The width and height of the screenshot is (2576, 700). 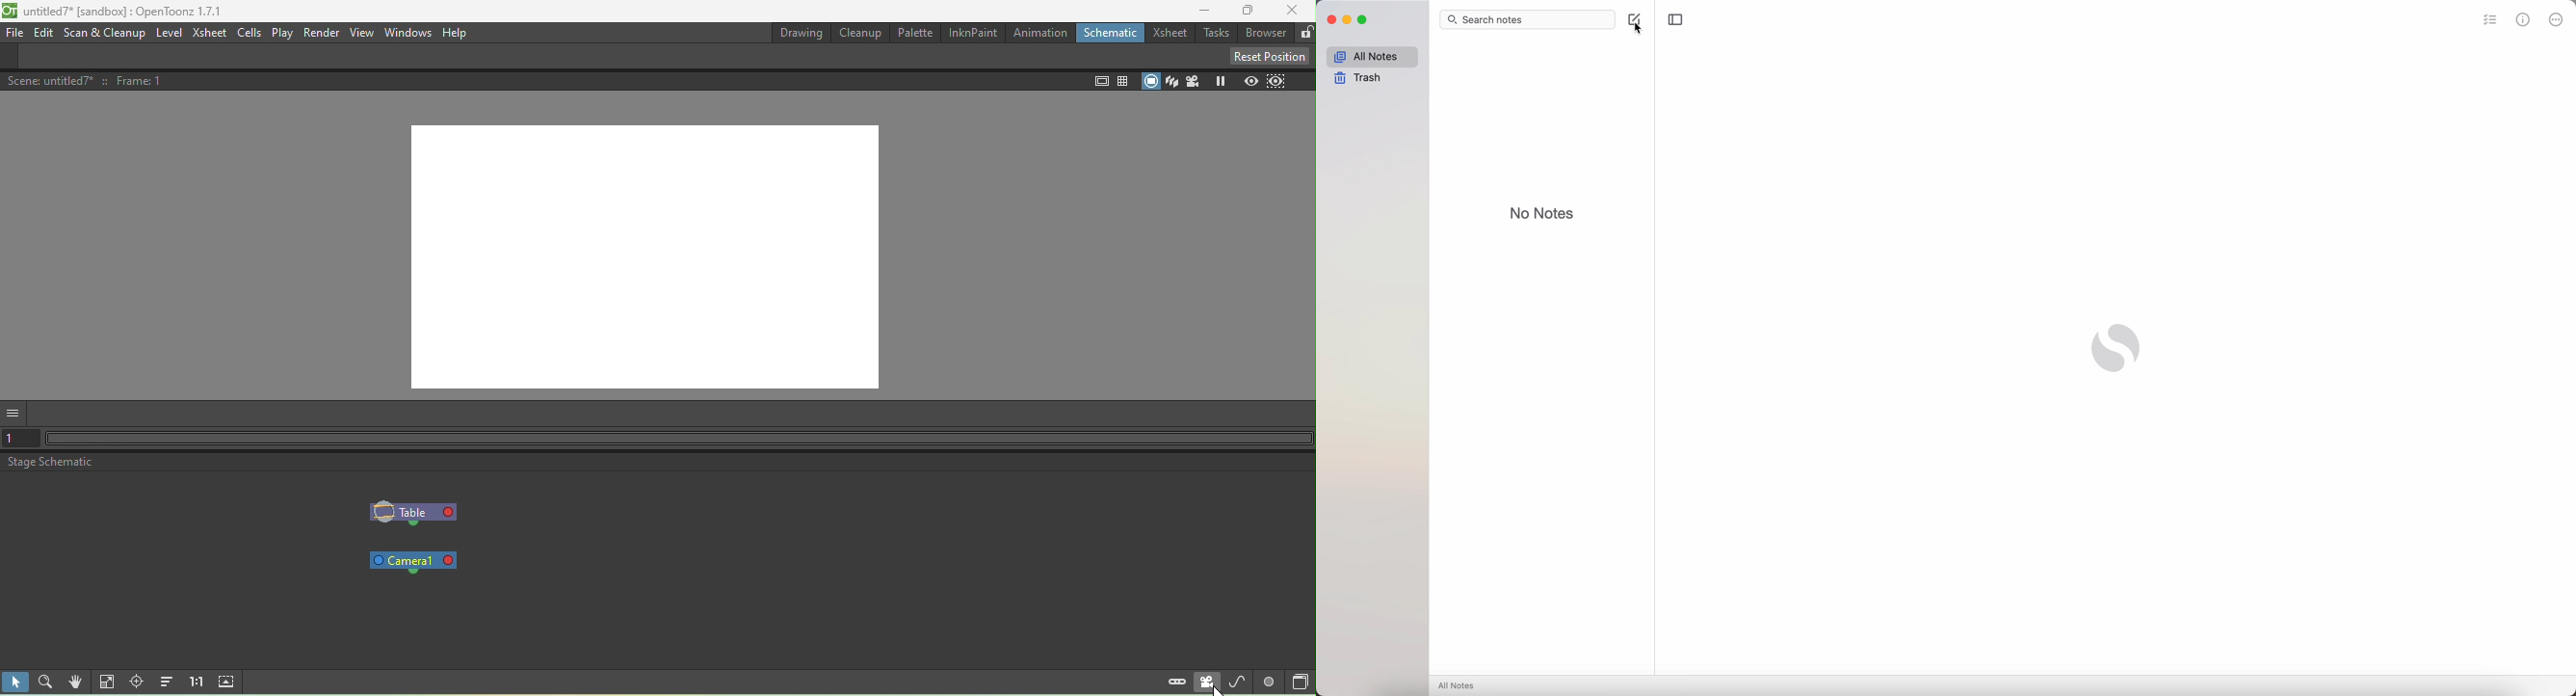 I want to click on File, so click(x=16, y=33).